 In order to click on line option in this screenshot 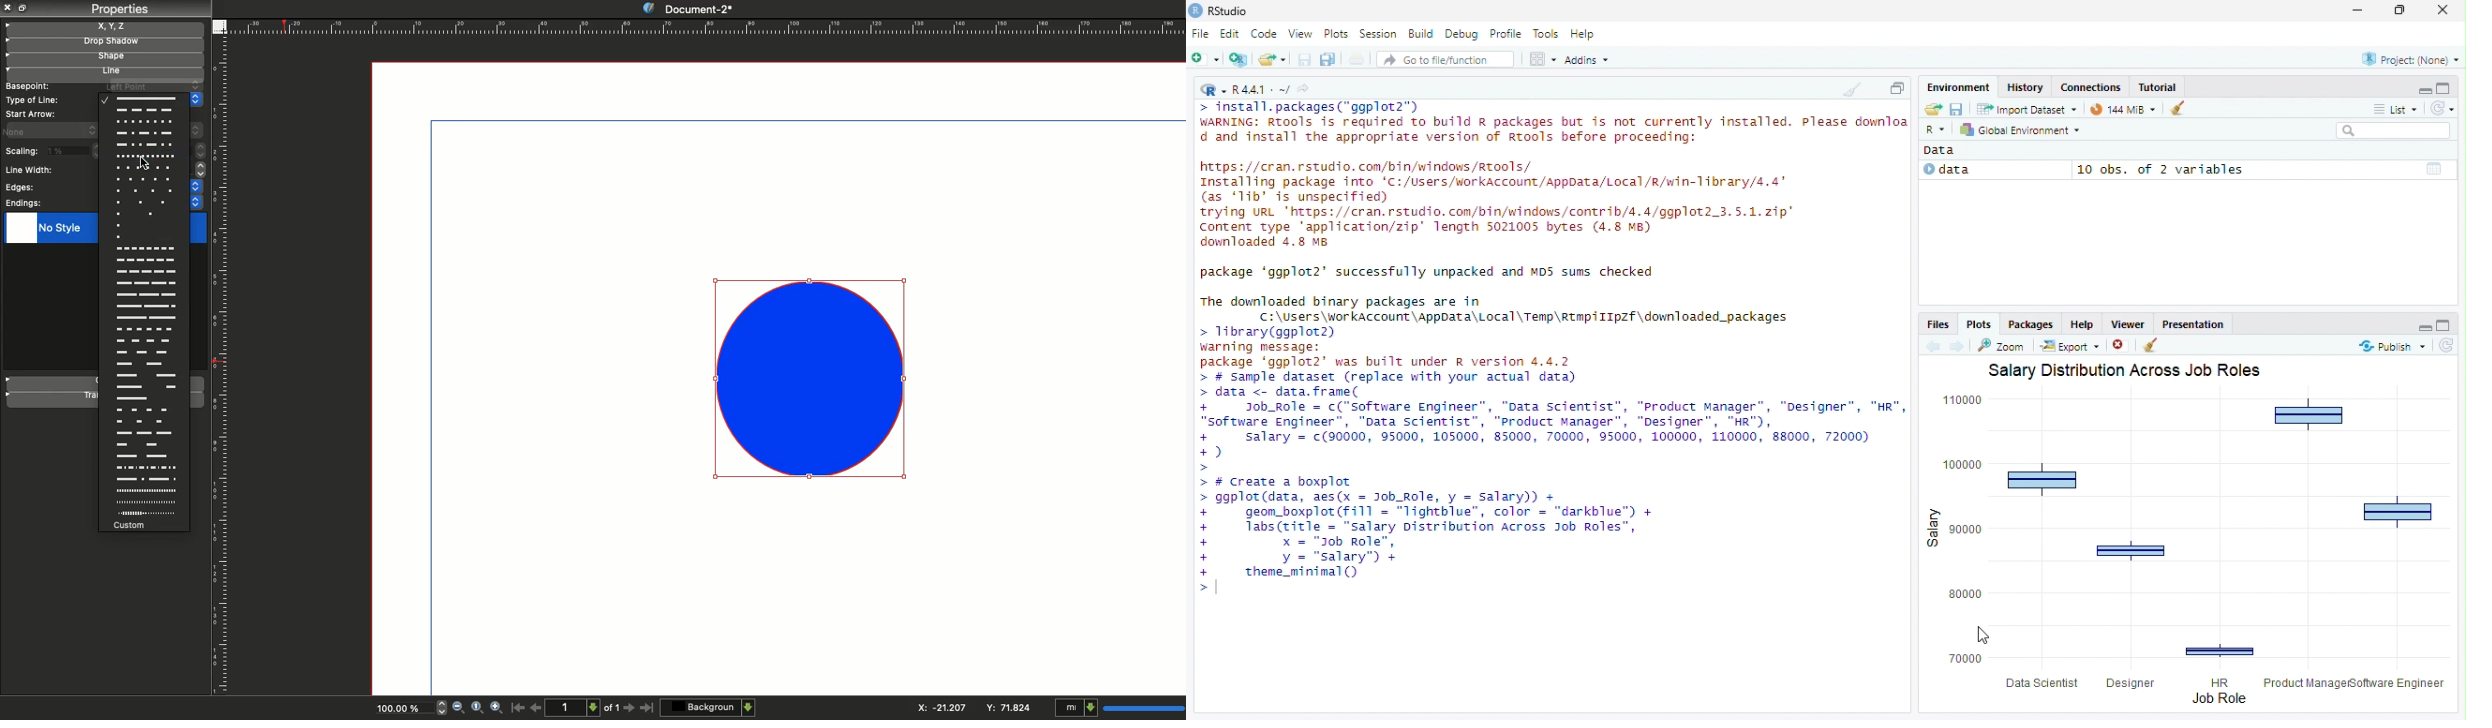, I will do `click(143, 399)`.